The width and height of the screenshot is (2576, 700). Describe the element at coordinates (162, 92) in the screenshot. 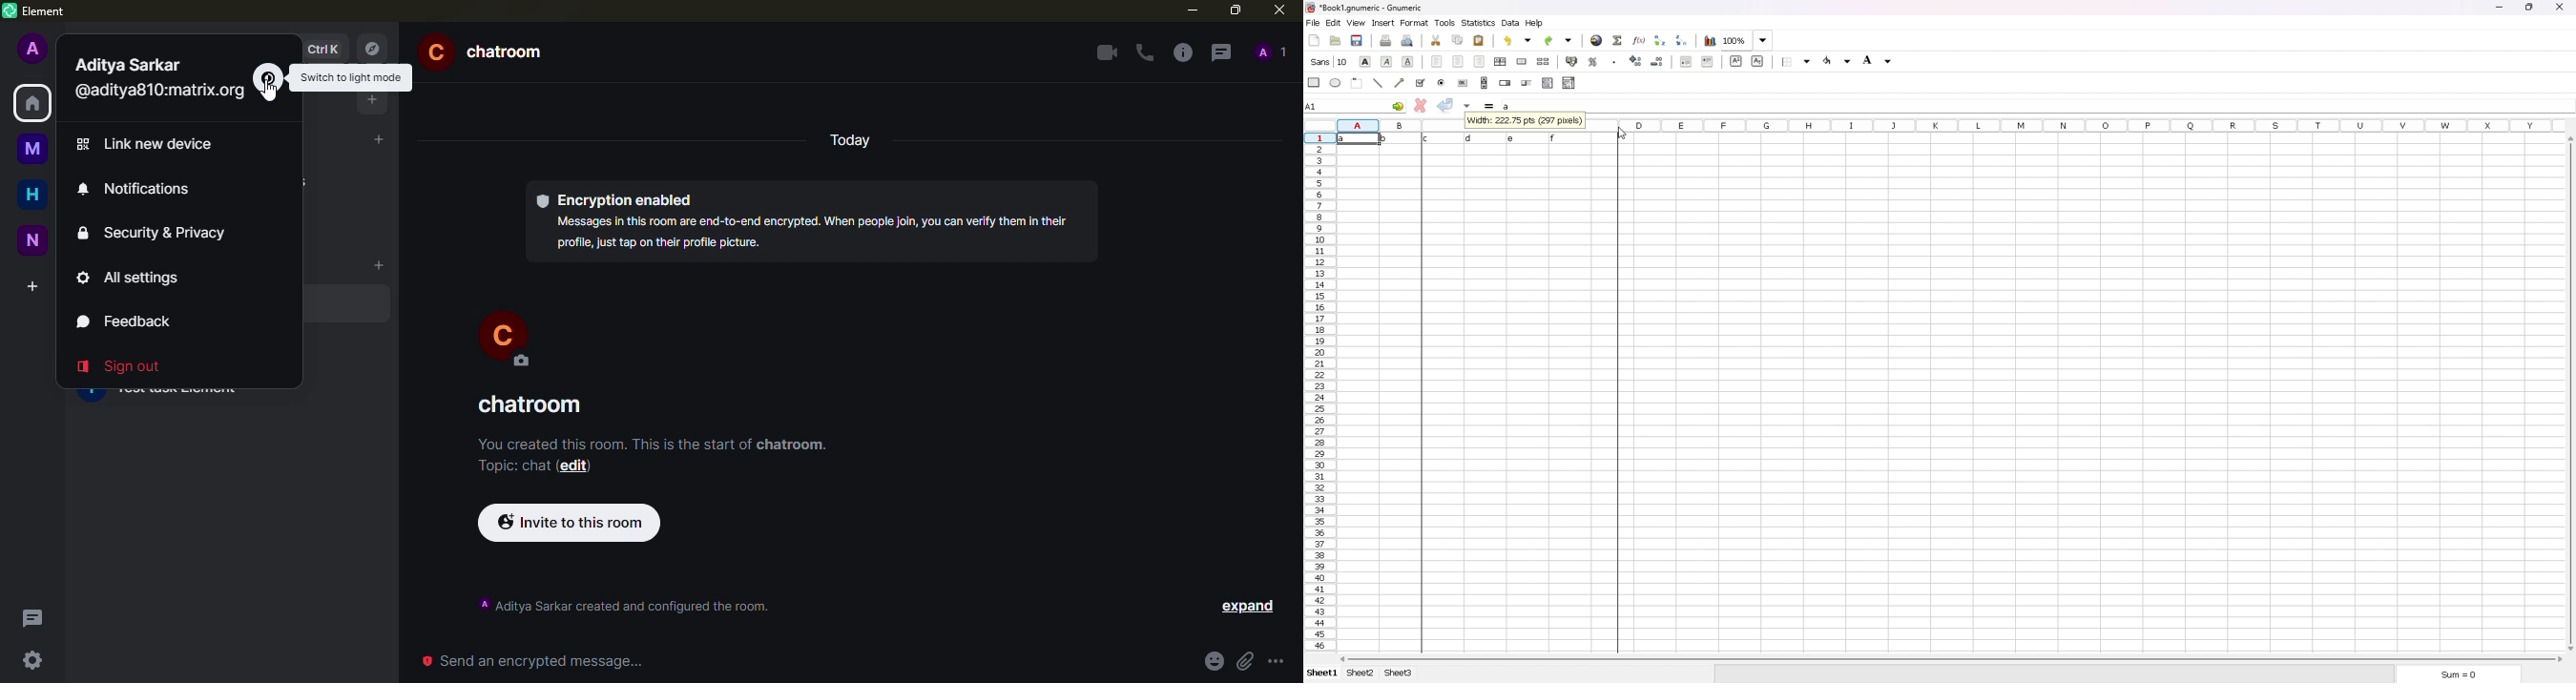

I see `@aditya810:matrix.org` at that location.